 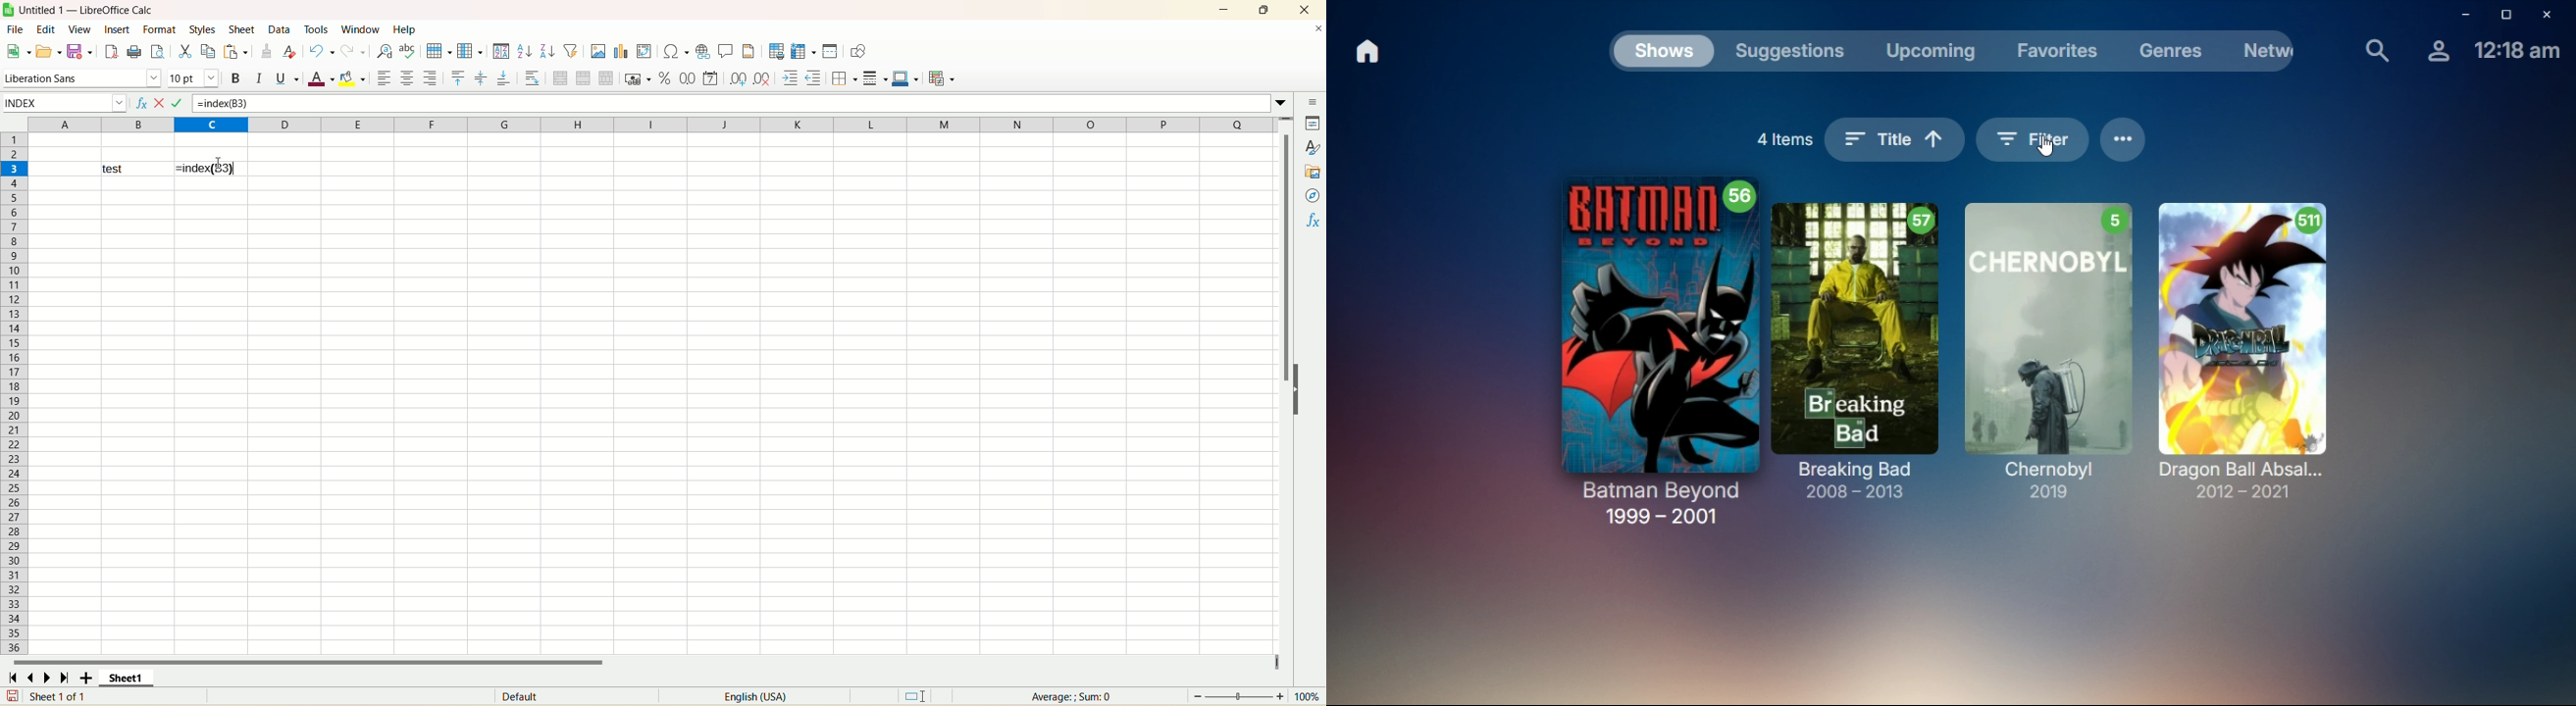 I want to click on split window, so click(x=830, y=51).